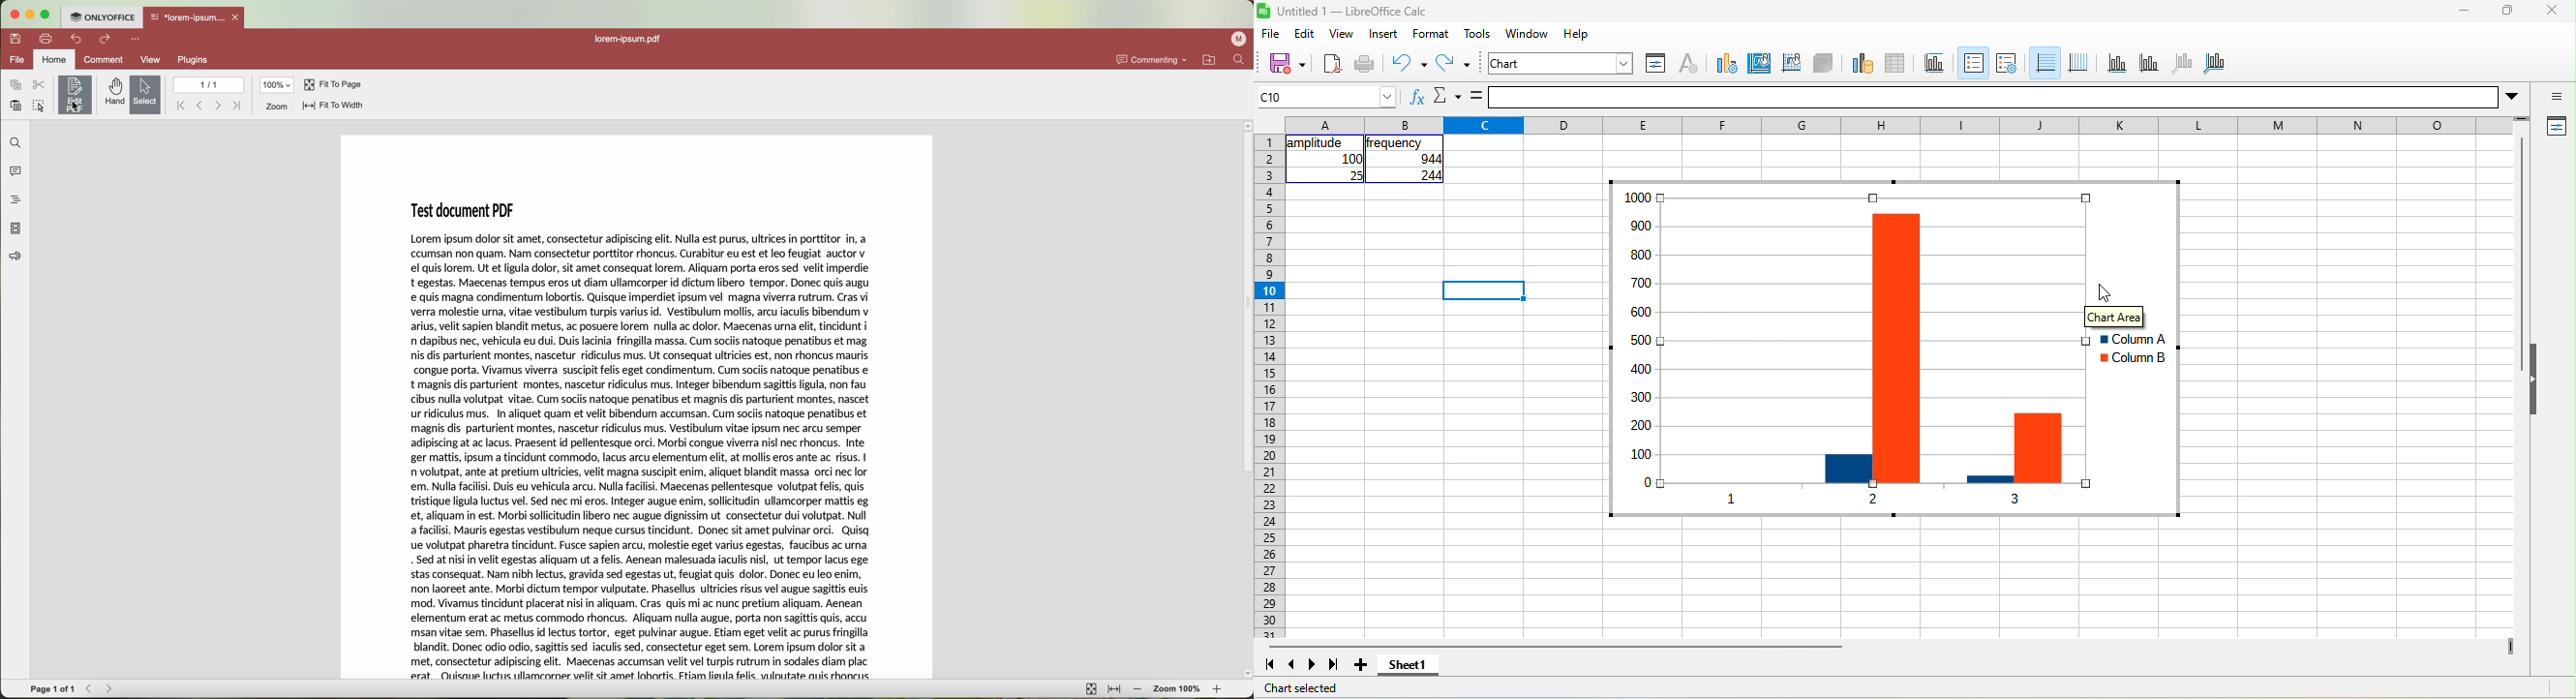 This screenshot has width=2576, height=700. I want to click on copy, so click(15, 85).